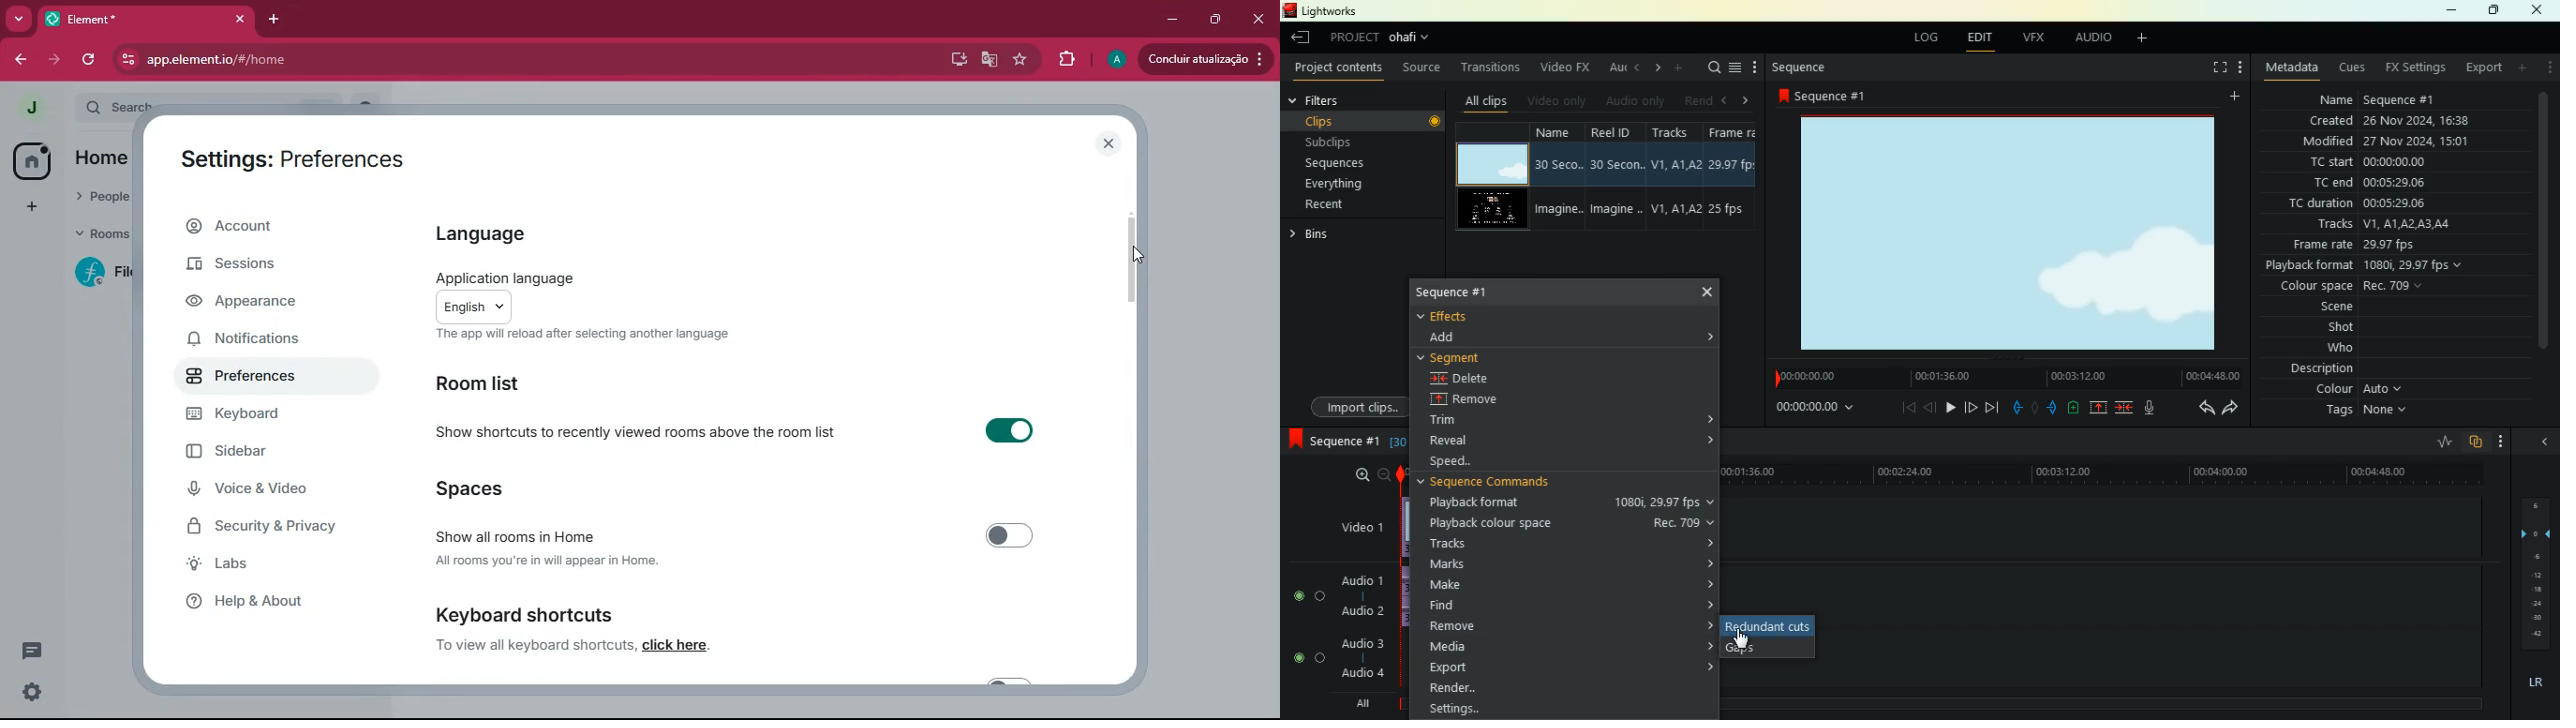  What do you see at coordinates (1005, 428) in the screenshot?
I see `toggle on ` at bounding box center [1005, 428].